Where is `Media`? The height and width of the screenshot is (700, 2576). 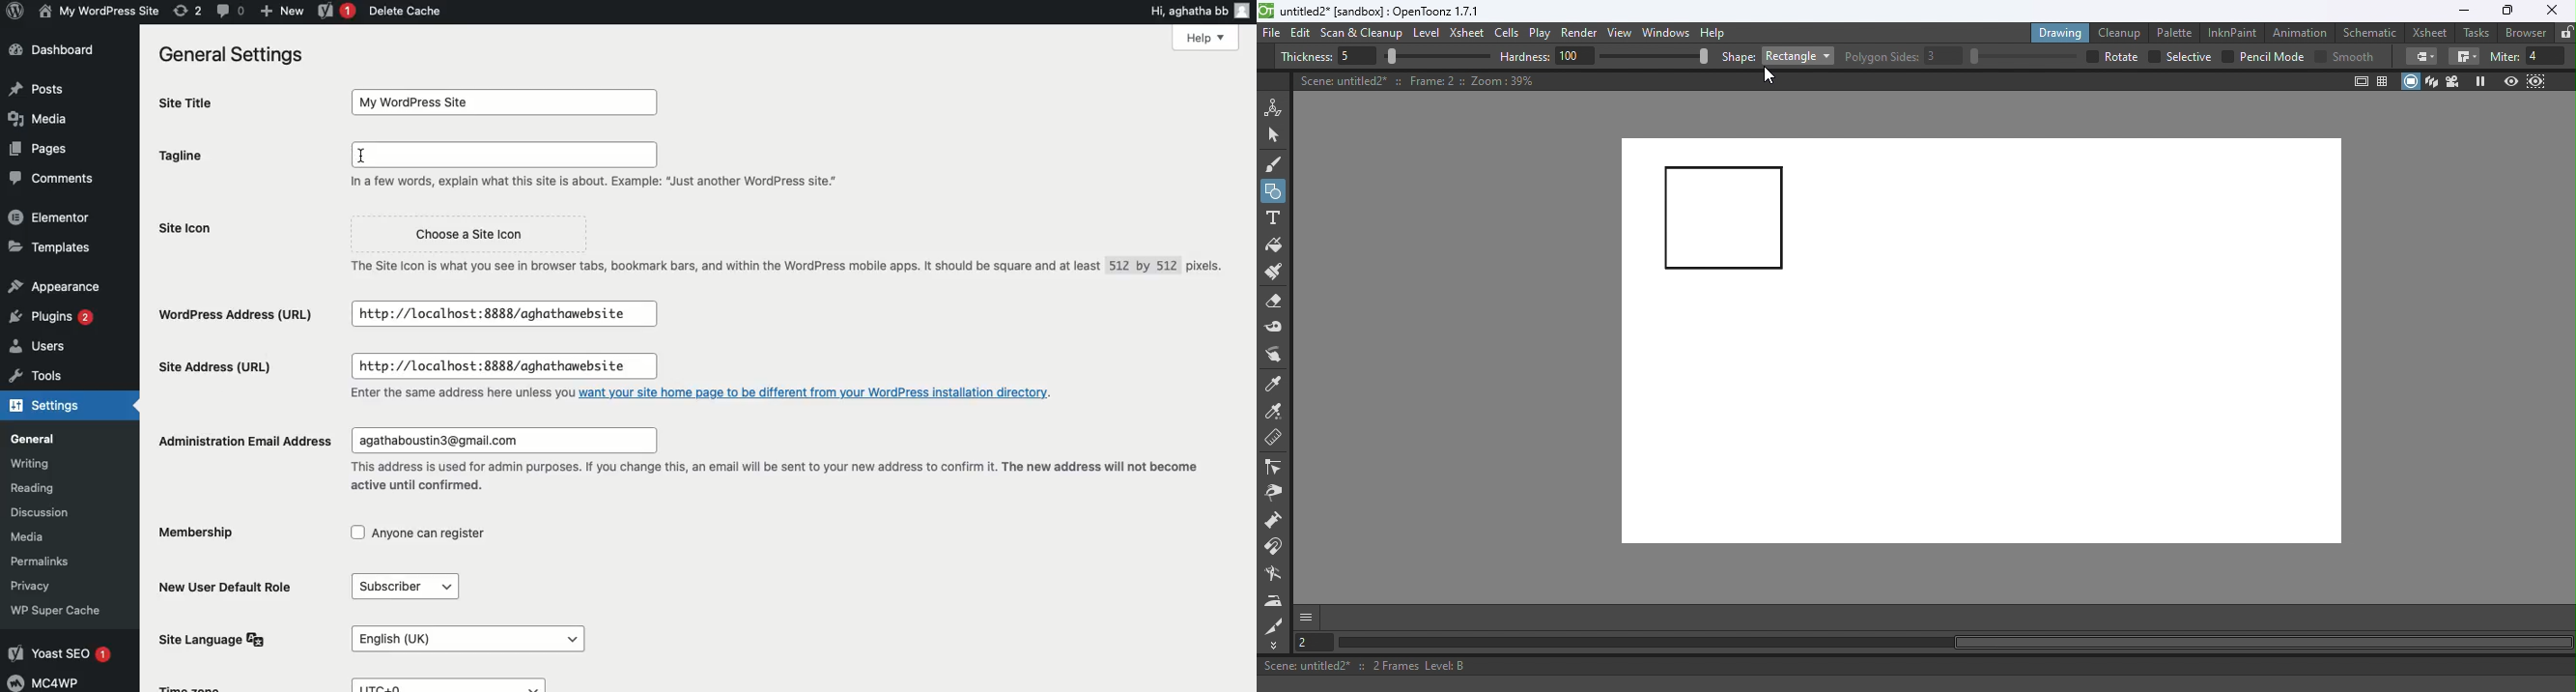 Media is located at coordinates (45, 118).